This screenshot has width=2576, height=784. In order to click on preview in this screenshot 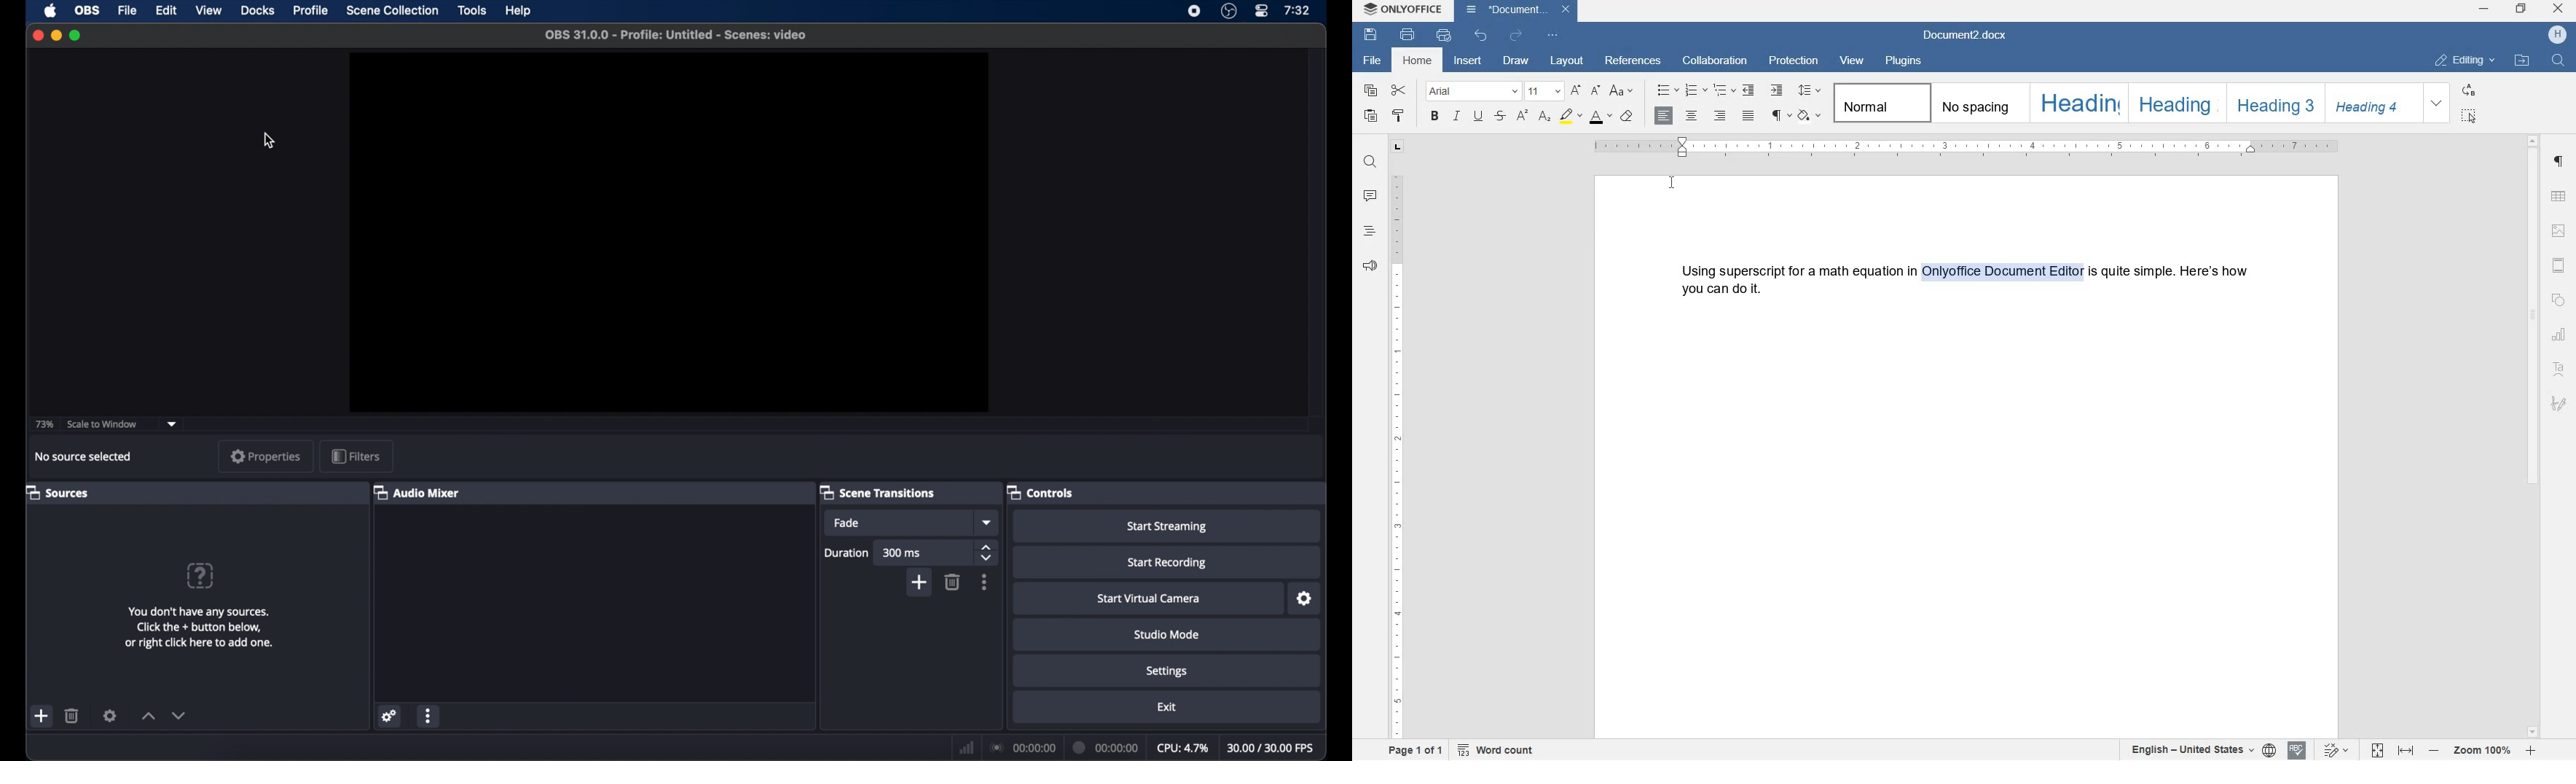, I will do `click(669, 236)`.